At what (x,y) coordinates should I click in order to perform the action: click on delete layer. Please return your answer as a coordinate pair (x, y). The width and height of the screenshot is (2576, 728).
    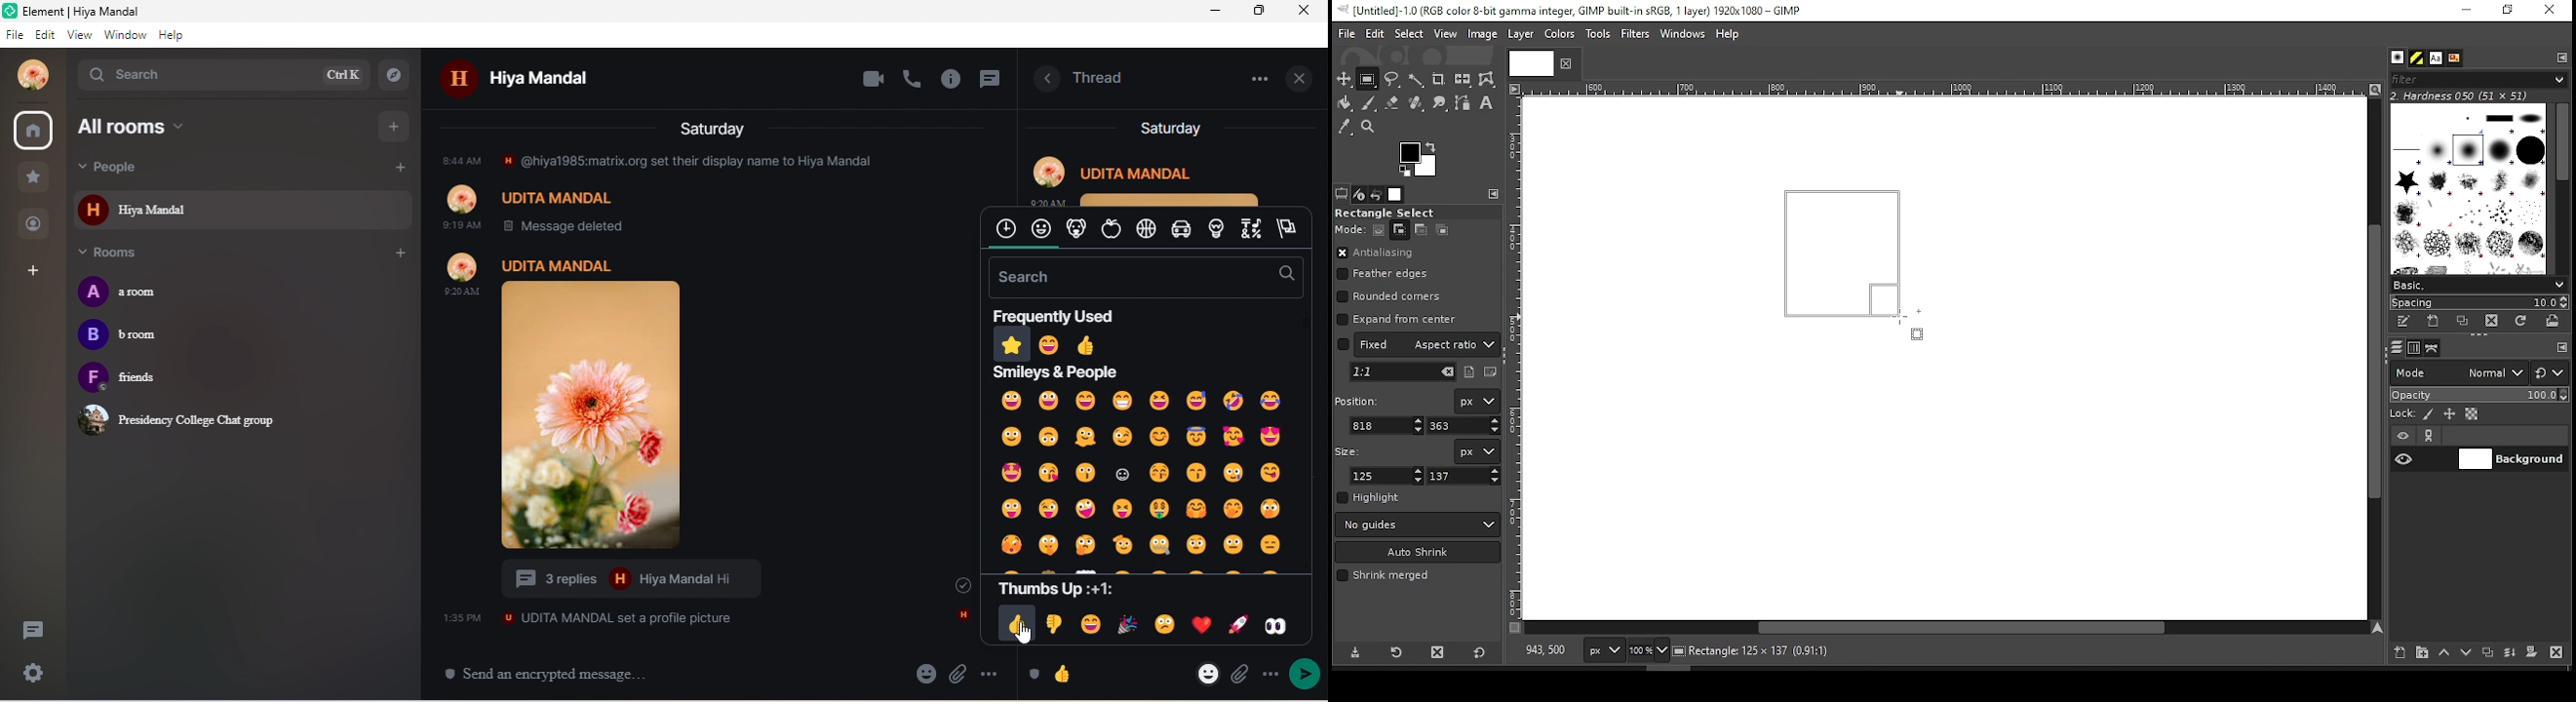
    Looking at the image, I should click on (2556, 652).